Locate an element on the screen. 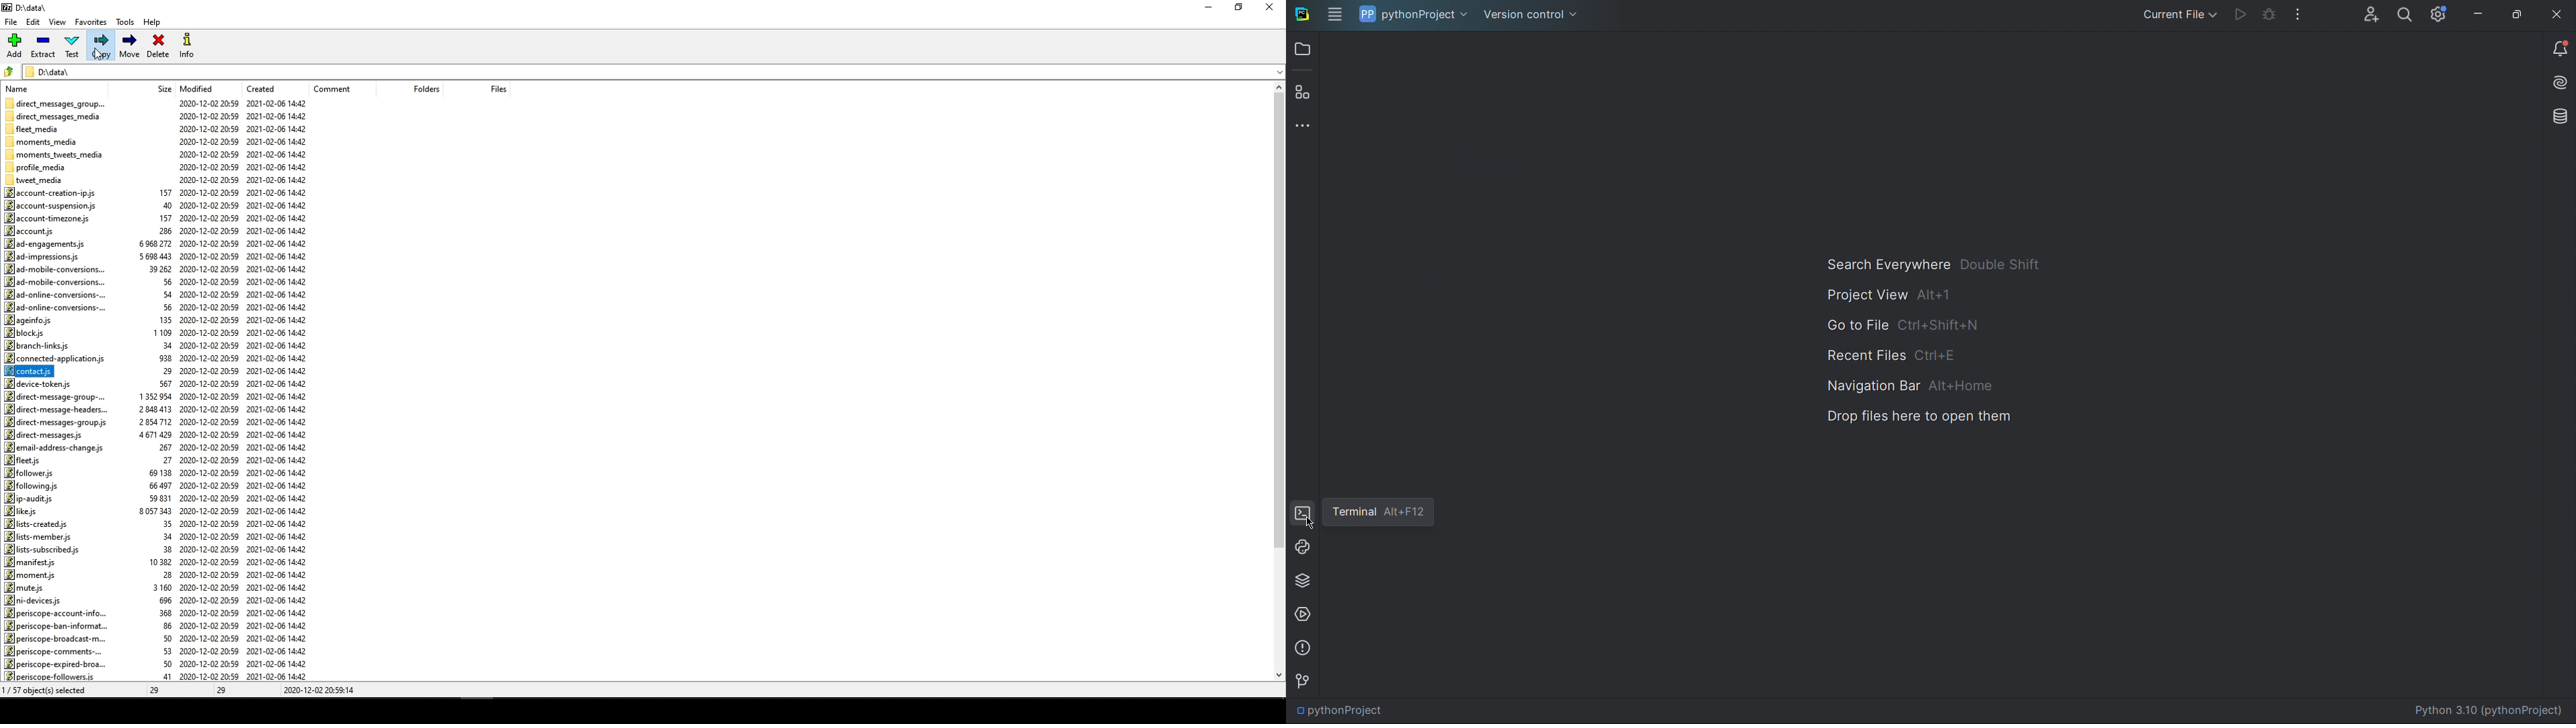 The height and width of the screenshot is (728, 2576). ad-online-conversions is located at coordinates (56, 294).